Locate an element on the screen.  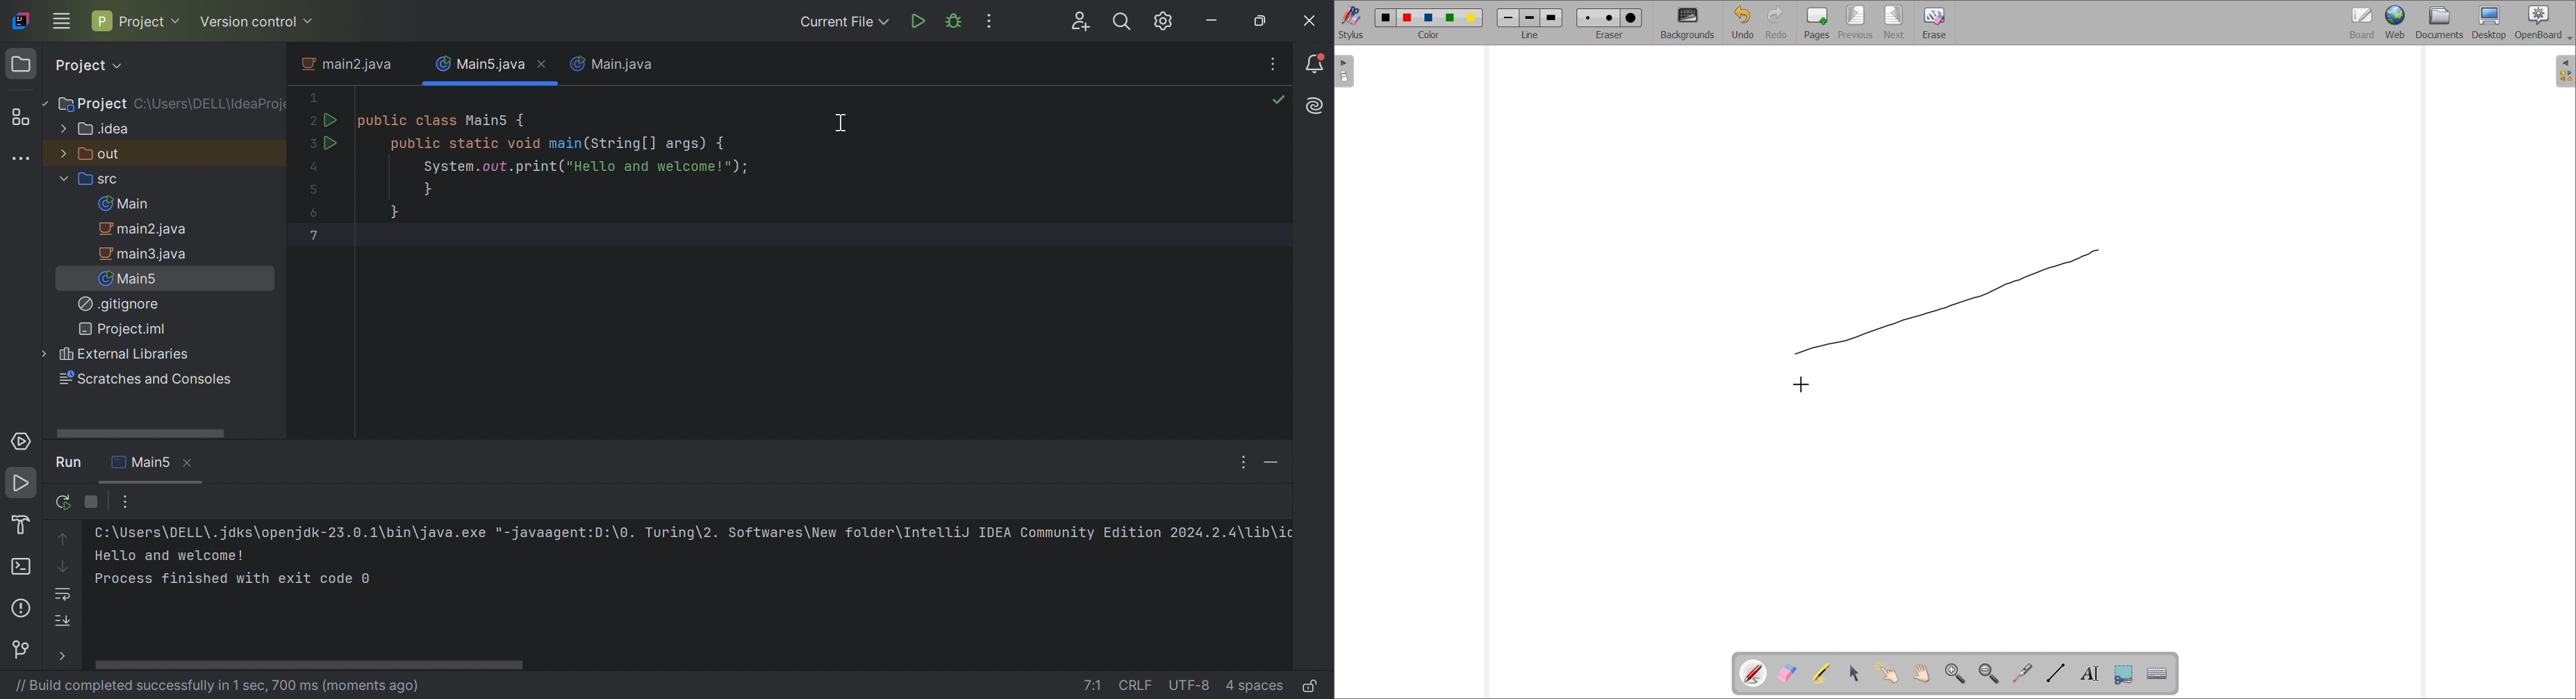
zoom in is located at coordinates (1956, 673).